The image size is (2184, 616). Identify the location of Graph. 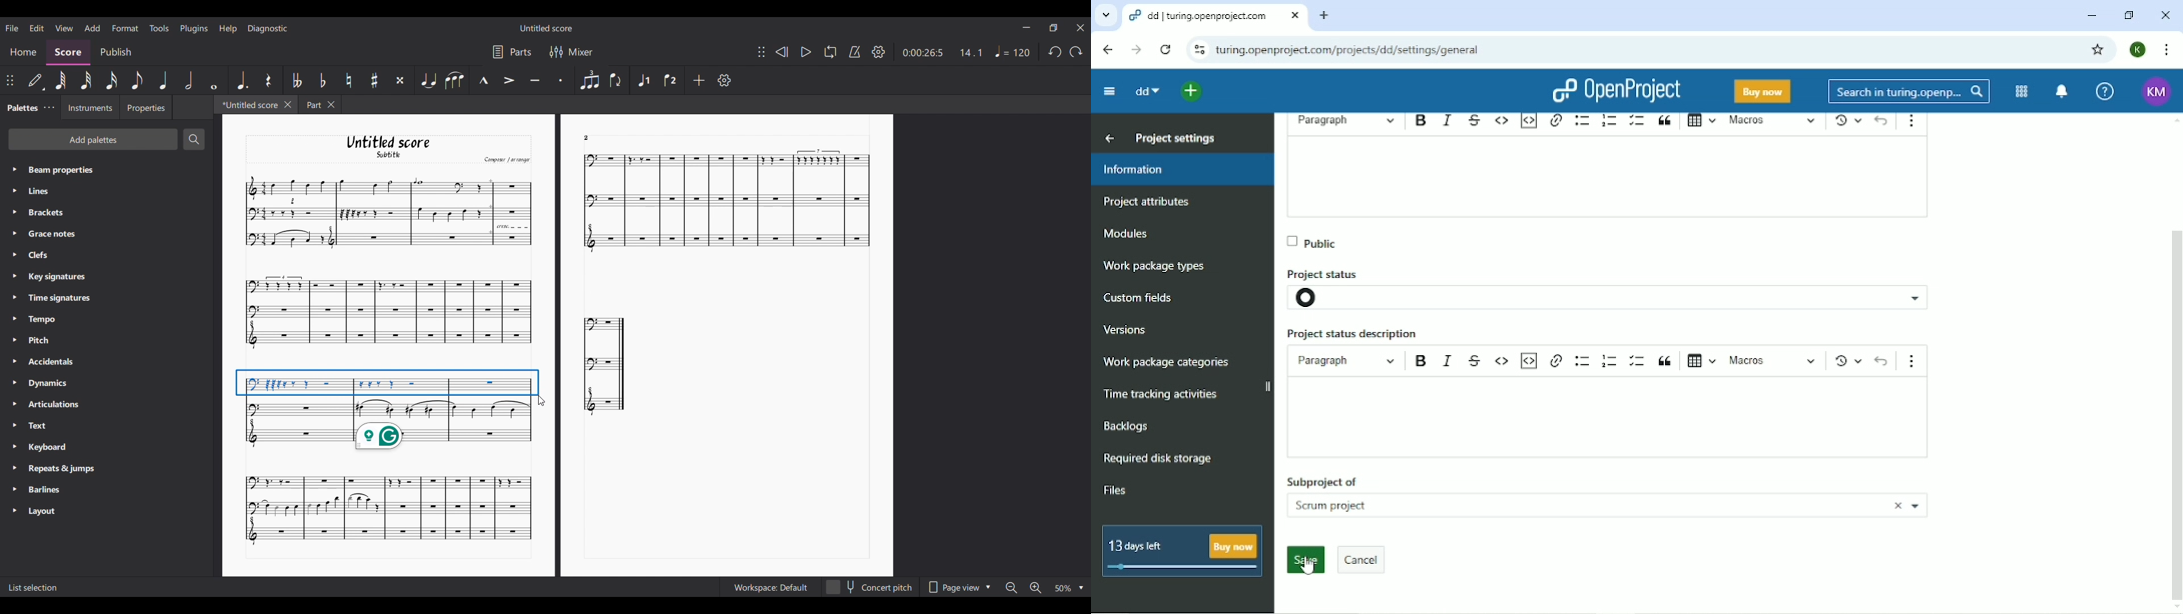
(387, 212).